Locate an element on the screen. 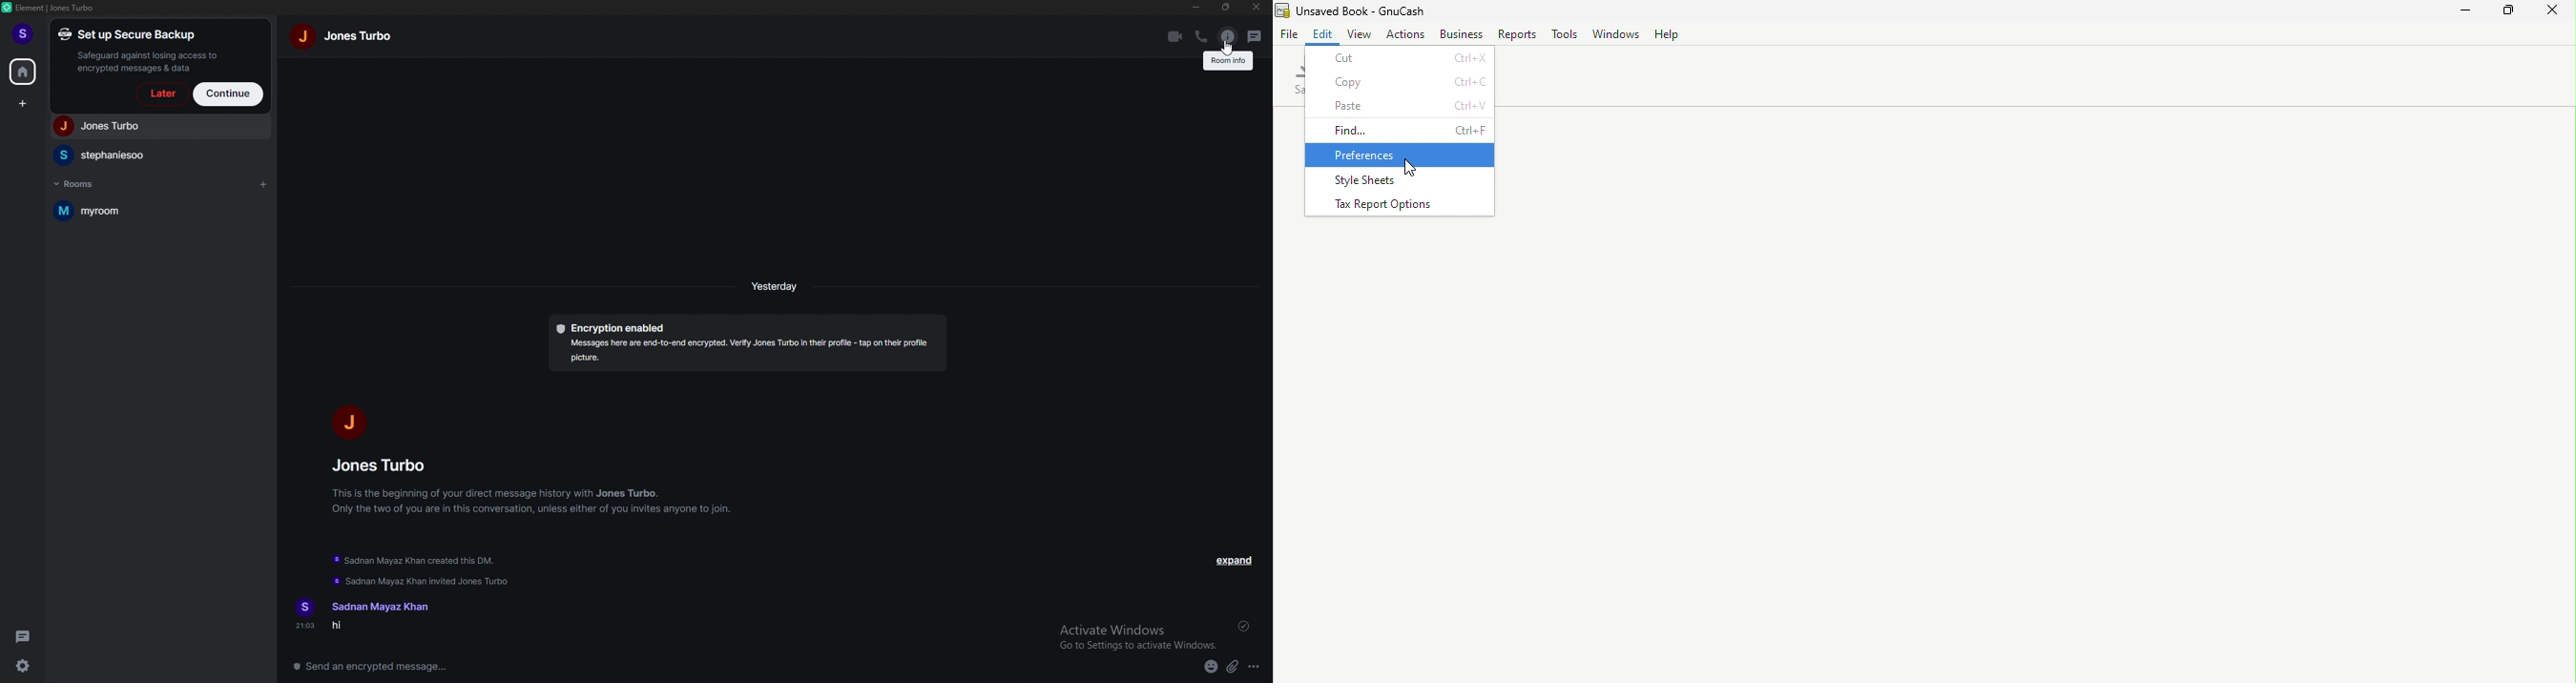 The width and height of the screenshot is (2576, 700). encryption description is located at coordinates (747, 345).